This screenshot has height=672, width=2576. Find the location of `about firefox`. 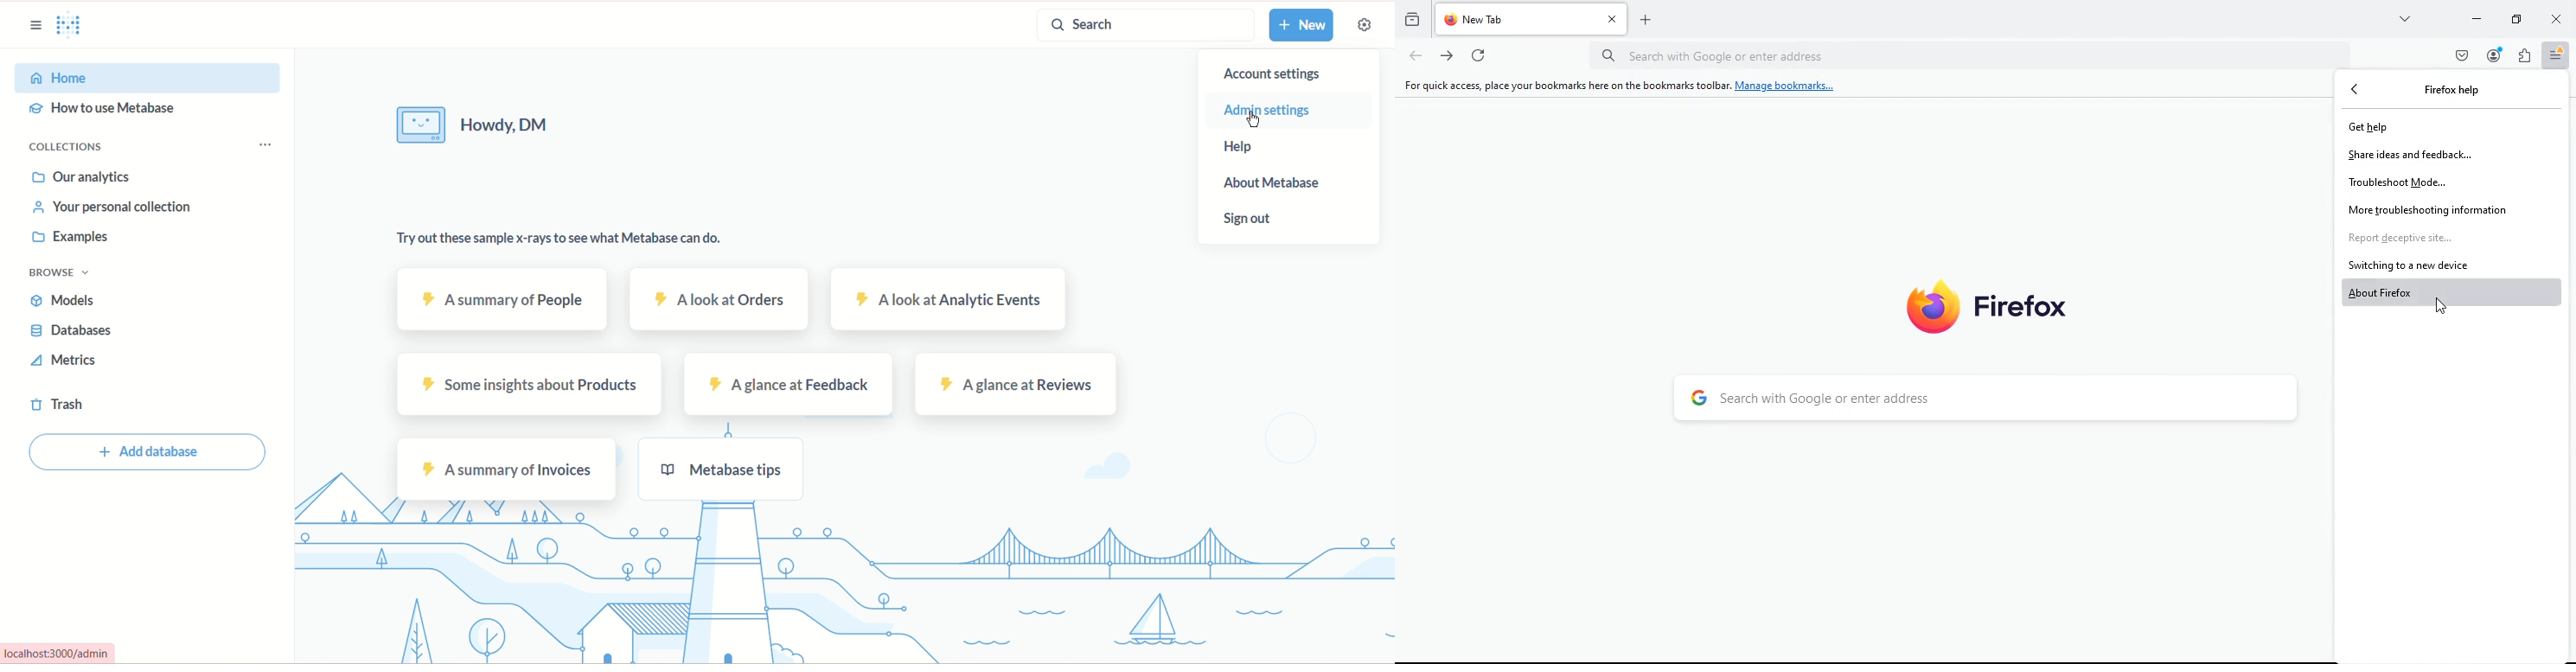

about firefox is located at coordinates (2453, 291).